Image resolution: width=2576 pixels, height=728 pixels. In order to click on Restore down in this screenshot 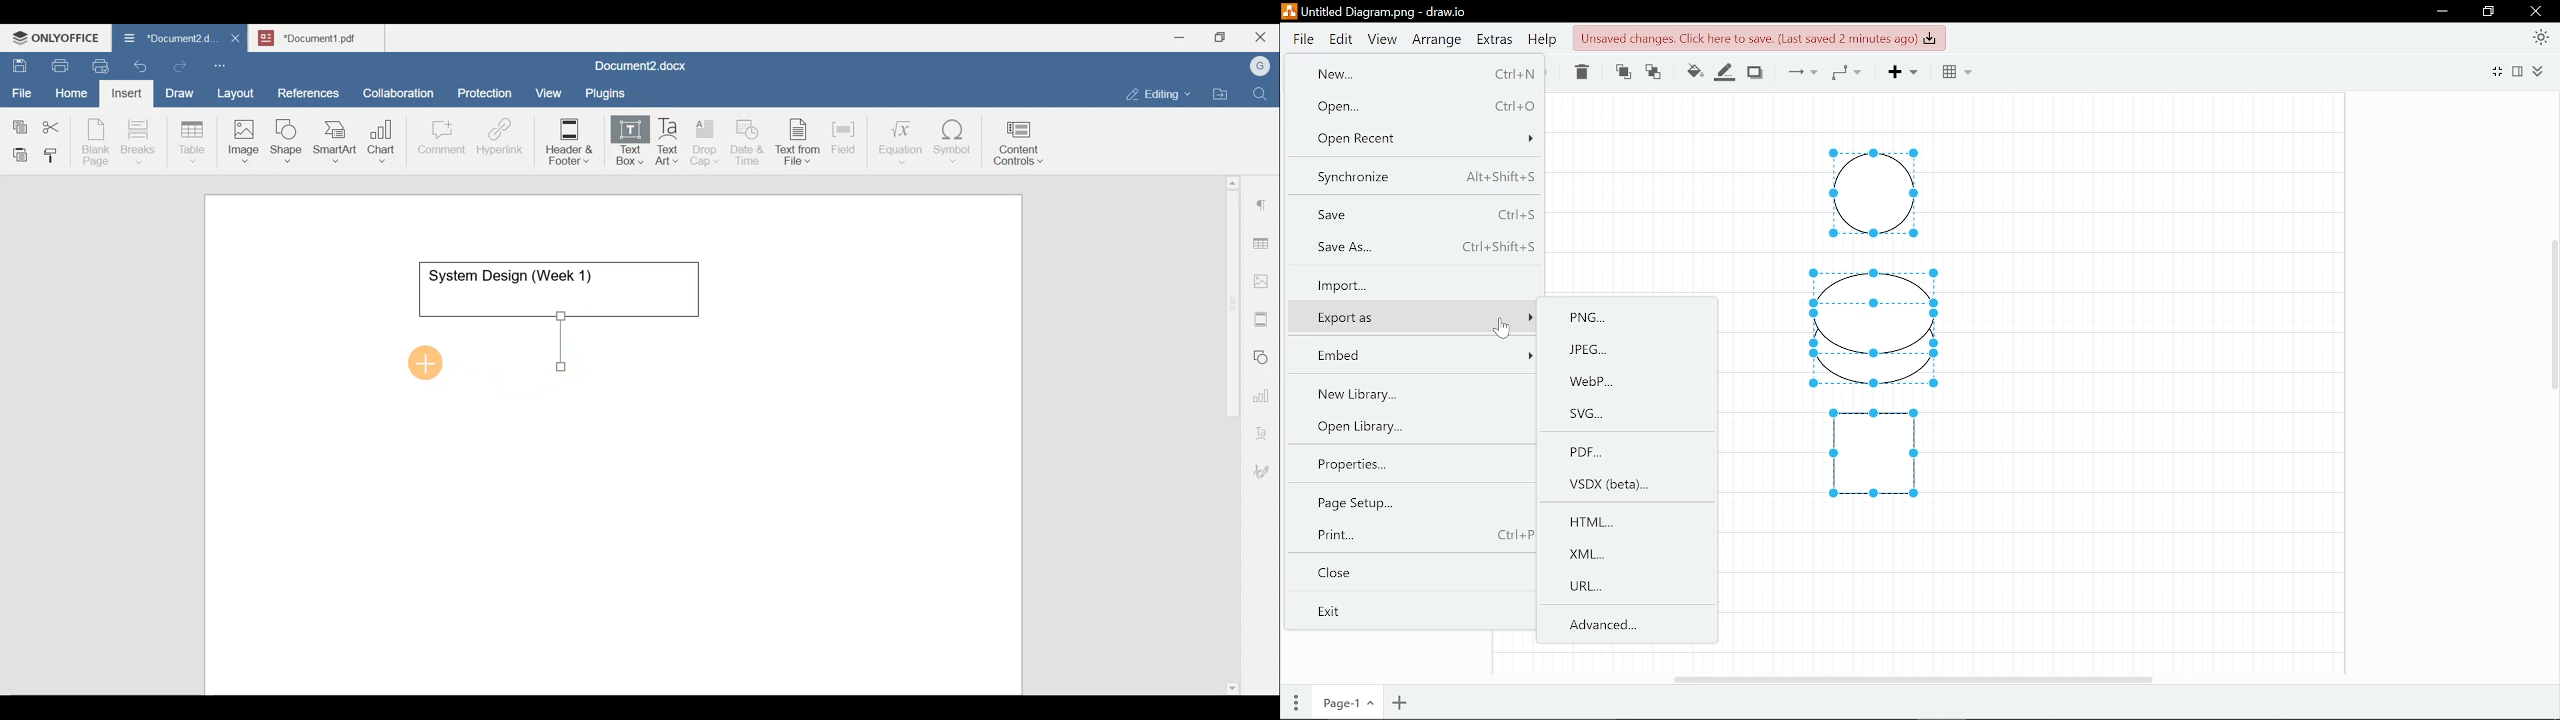, I will do `click(2487, 12)`.